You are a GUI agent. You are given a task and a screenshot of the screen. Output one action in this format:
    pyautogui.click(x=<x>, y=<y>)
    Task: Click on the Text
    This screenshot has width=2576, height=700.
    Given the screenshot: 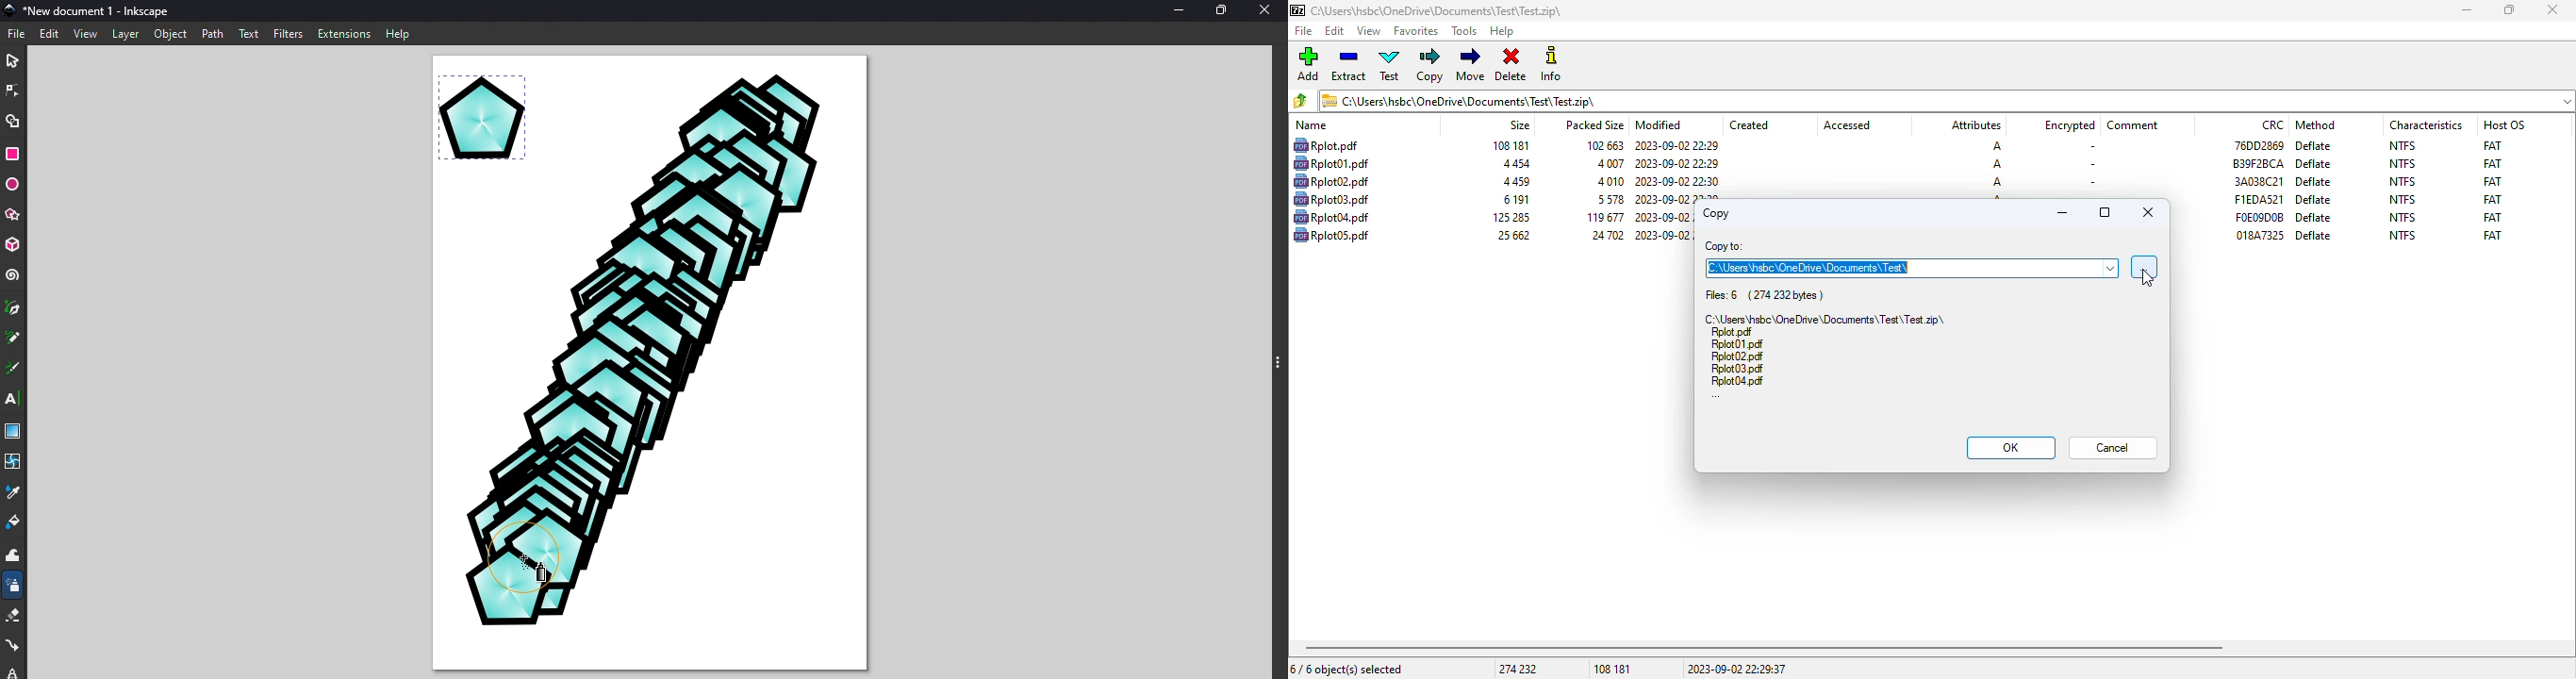 What is the action you would take?
    pyautogui.click(x=250, y=32)
    